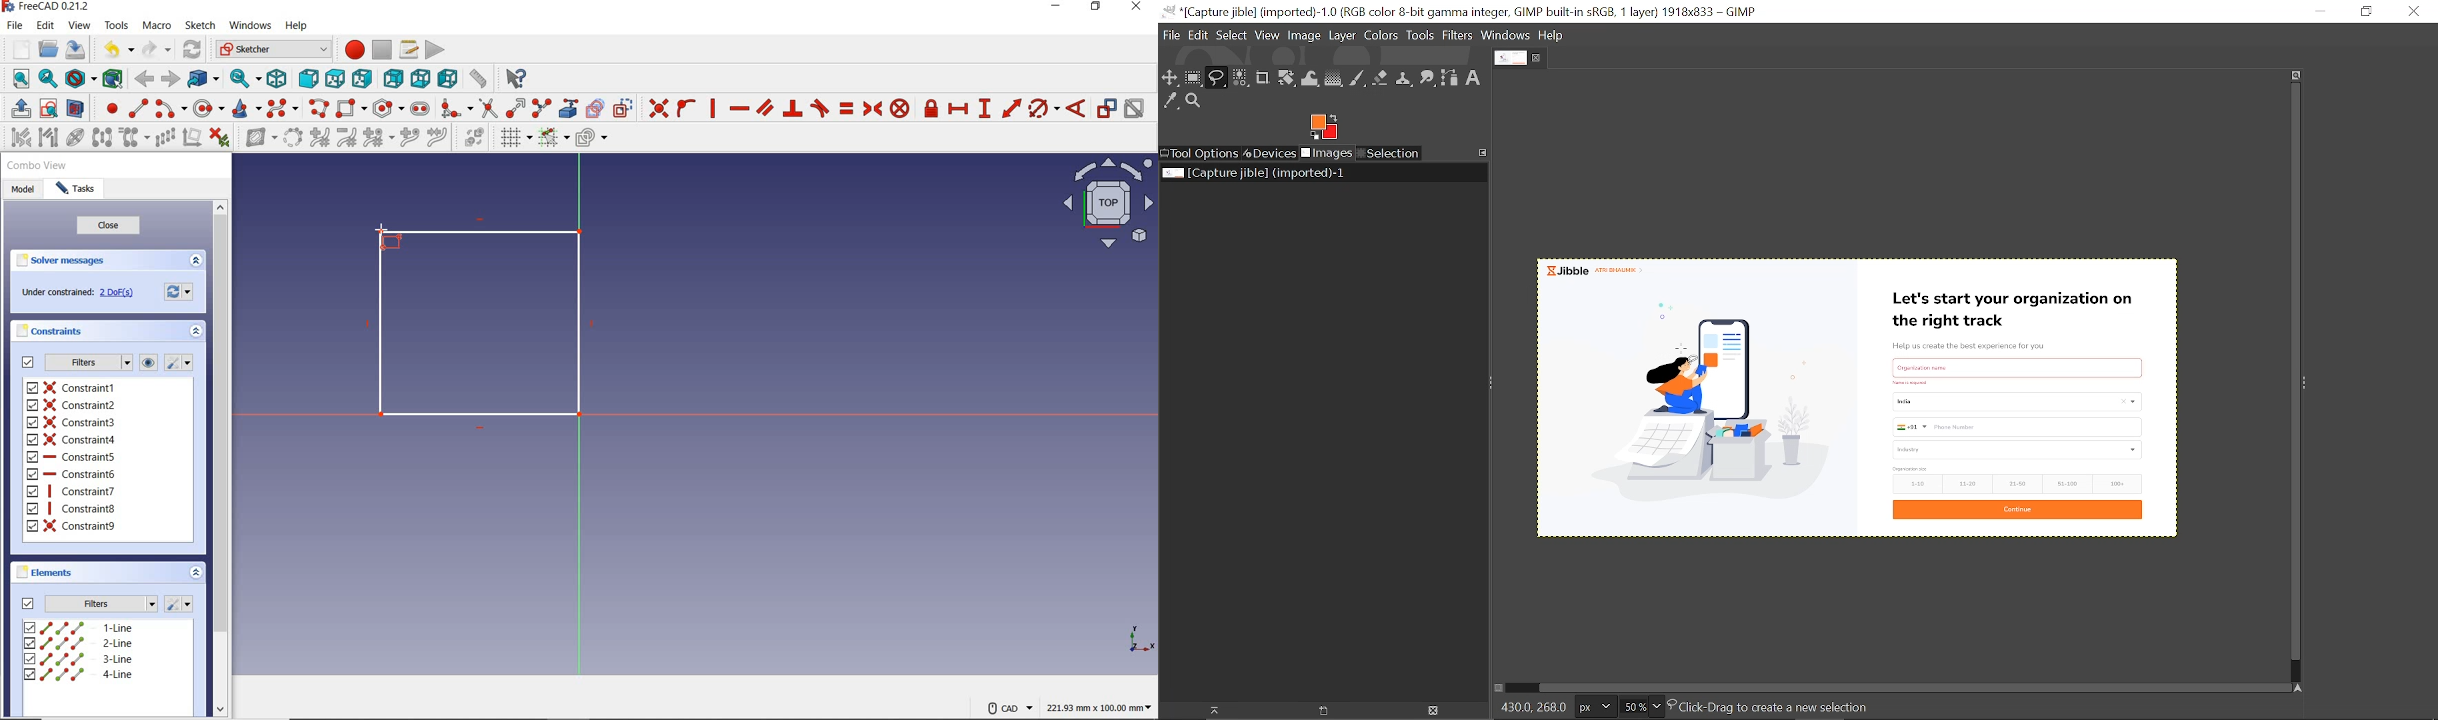 The width and height of the screenshot is (2464, 728). I want to click on symmetry, so click(103, 139).